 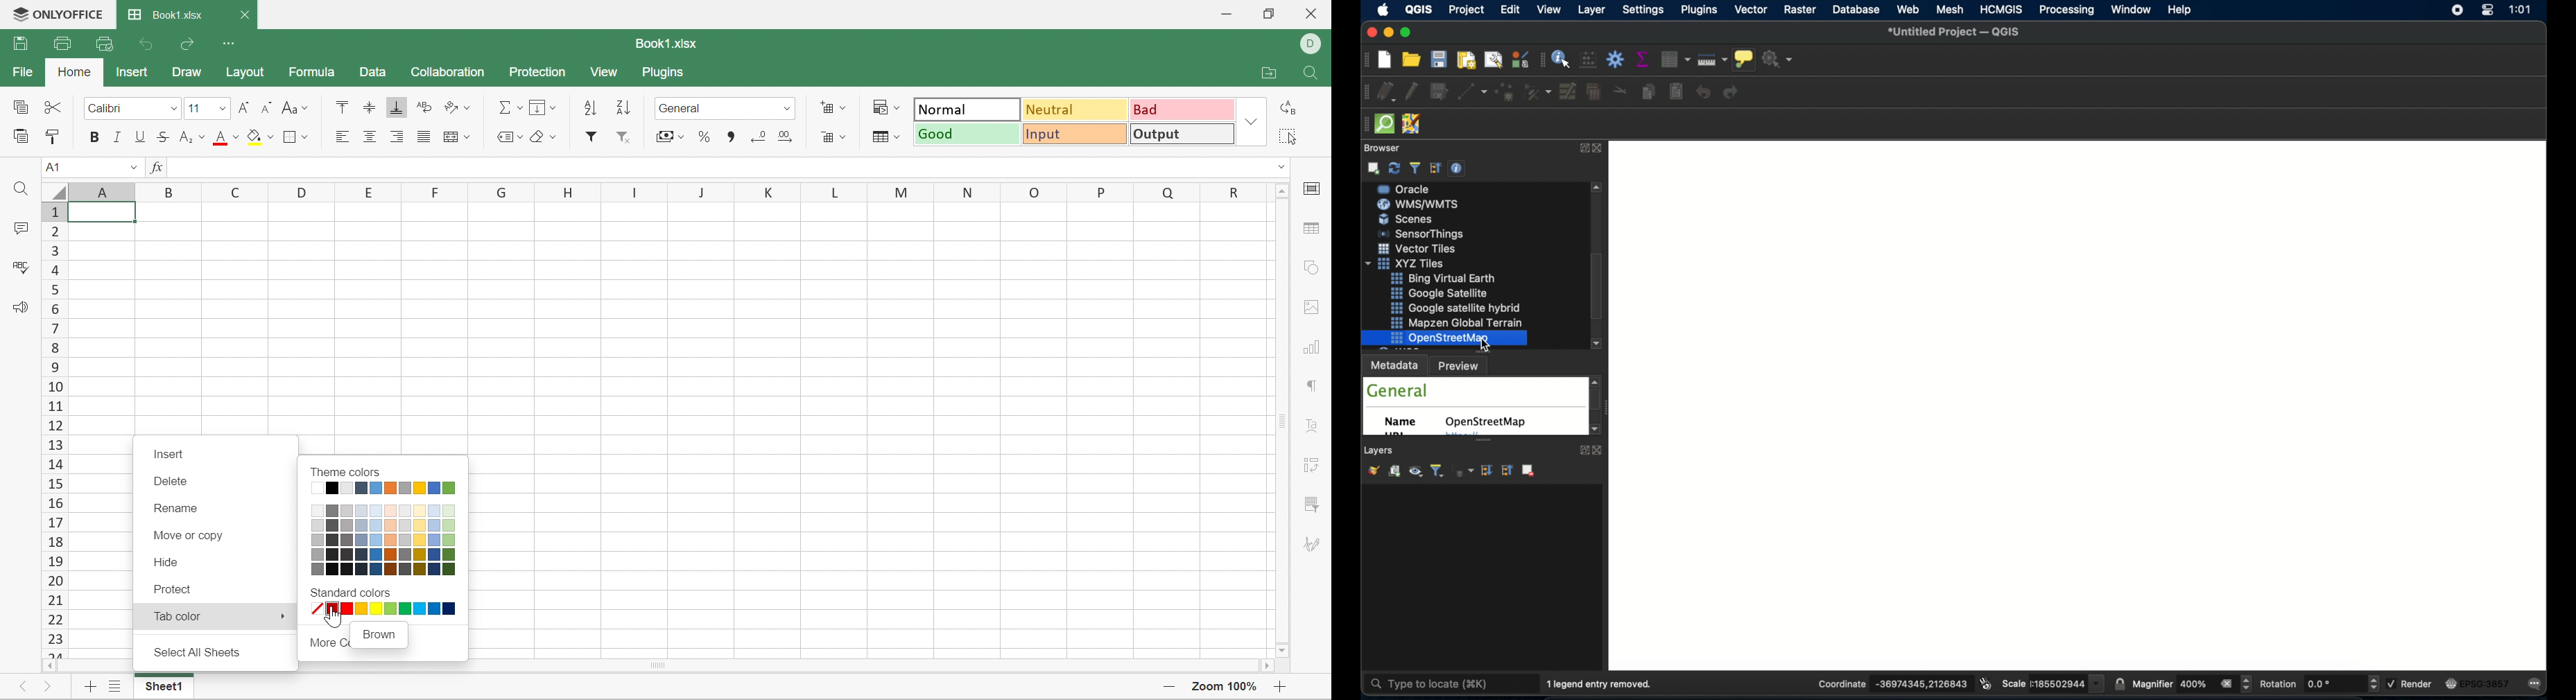 What do you see at coordinates (732, 137) in the screenshot?
I see `Comma style` at bounding box center [732, 137].